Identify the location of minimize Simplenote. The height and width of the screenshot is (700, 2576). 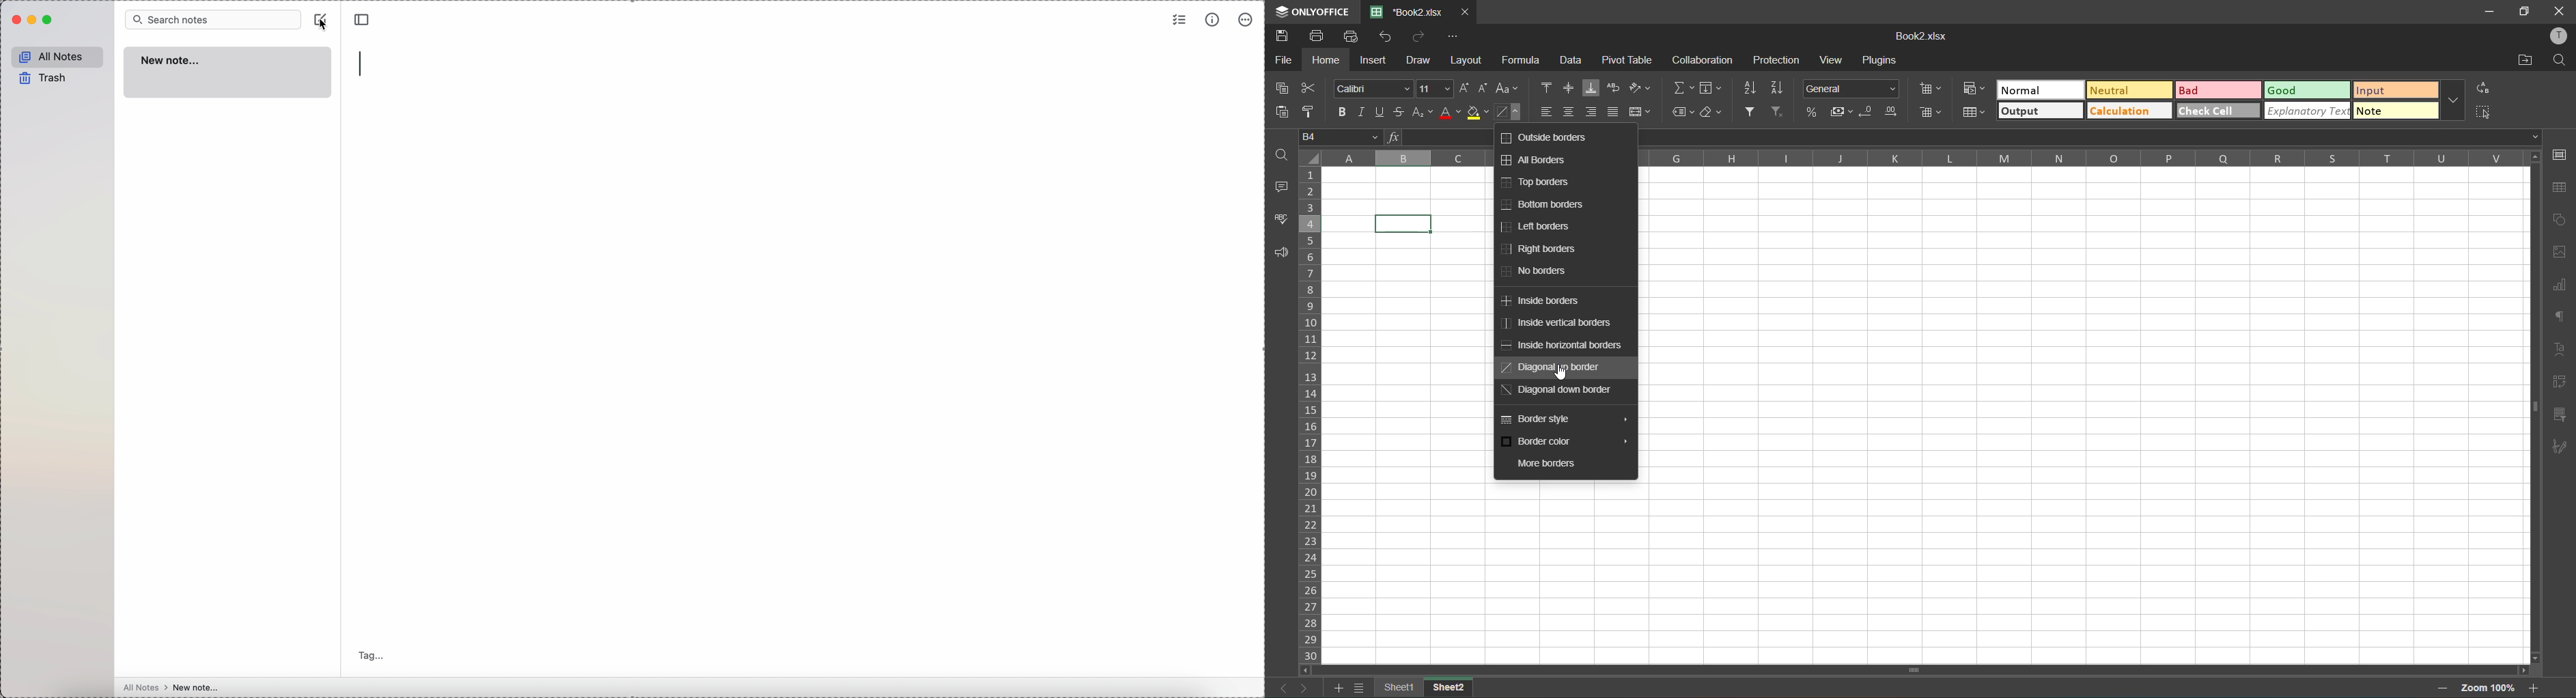
(34, 20).